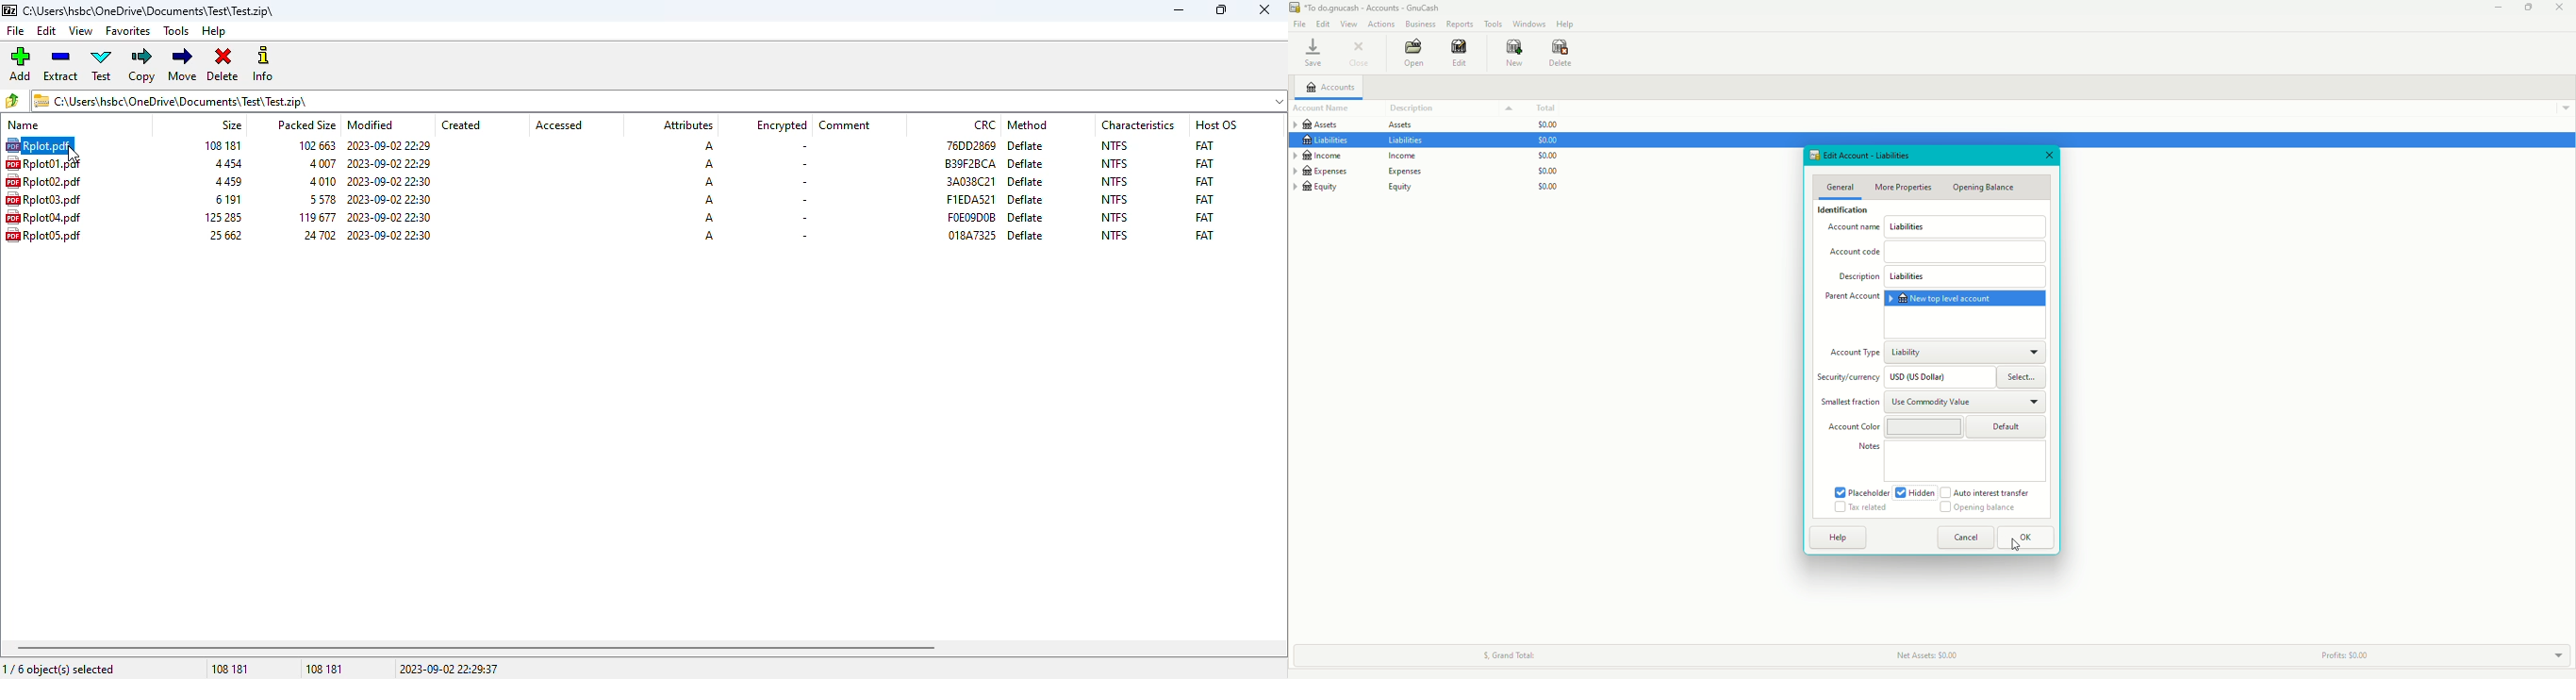 This screenshot has width=2576, height=700. I want to click on Close, so click(2560, 8).